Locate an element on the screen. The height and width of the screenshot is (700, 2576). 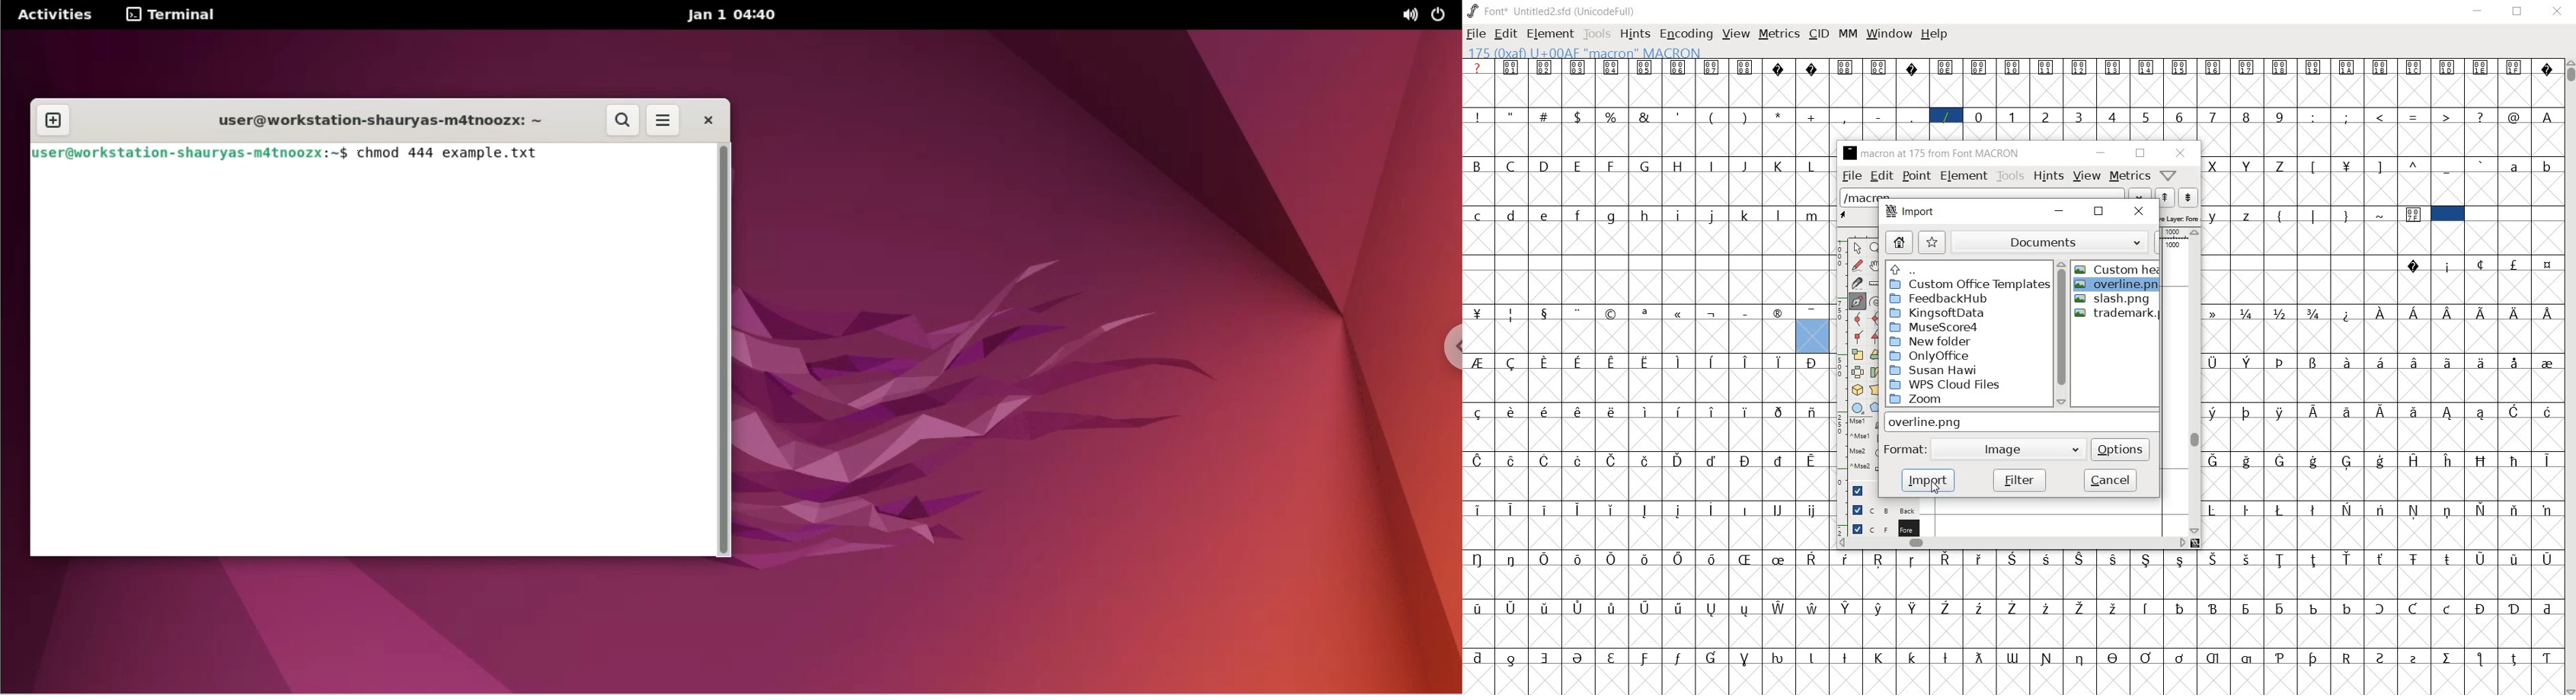
curve is located at coordinates (1855, 319).